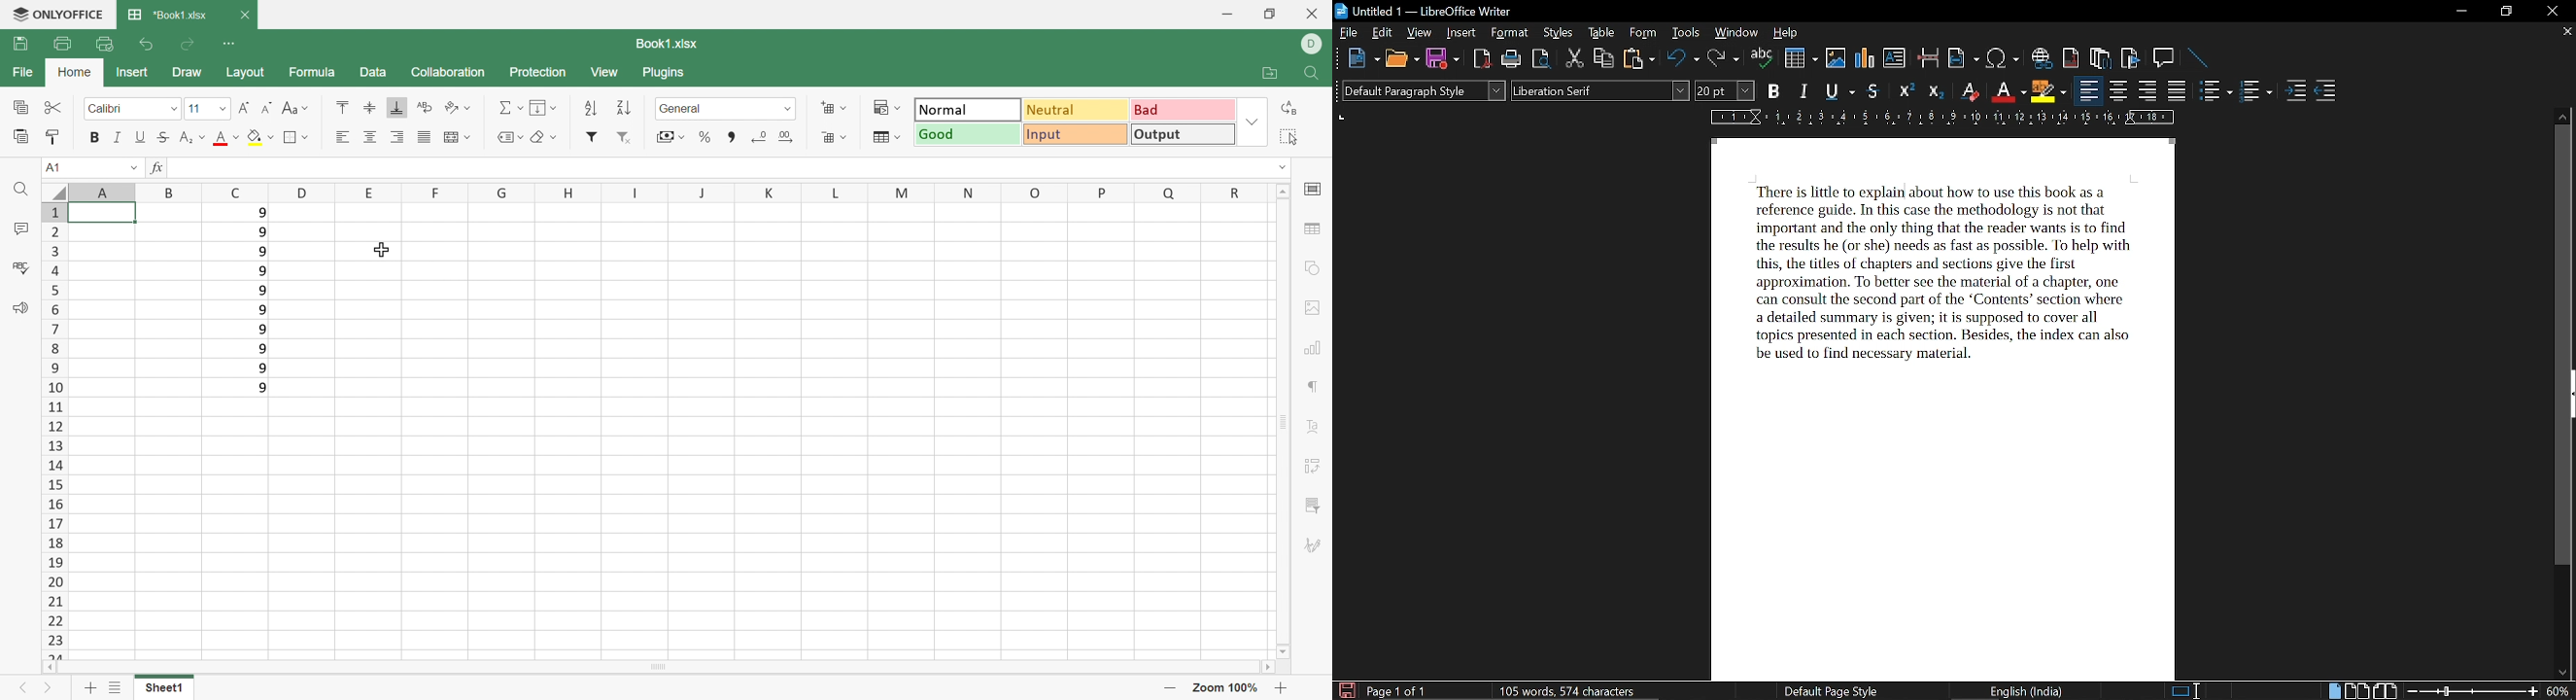  What do you see at coordinates (2216, 91) in the screenshot?
I see `toggle ordered list` at bounding box center [2216, 91].